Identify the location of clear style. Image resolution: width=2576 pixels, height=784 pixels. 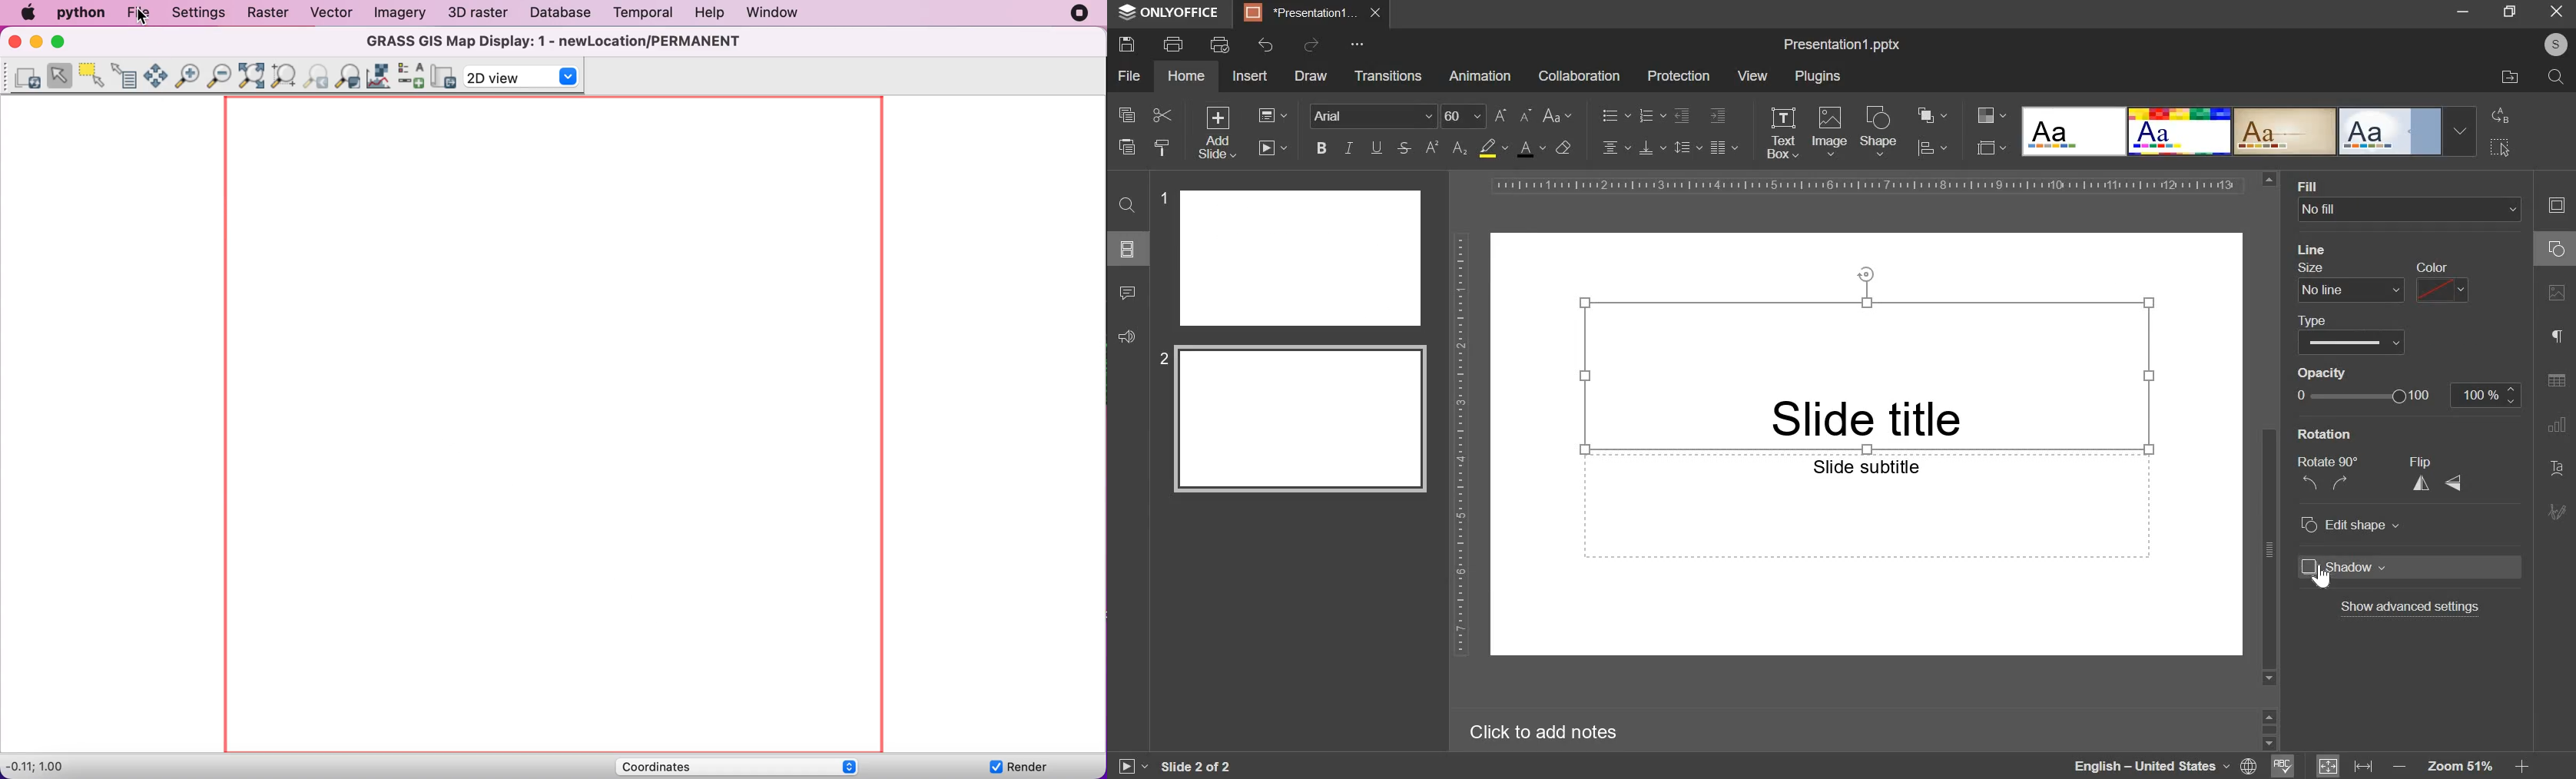
(1563, 147).